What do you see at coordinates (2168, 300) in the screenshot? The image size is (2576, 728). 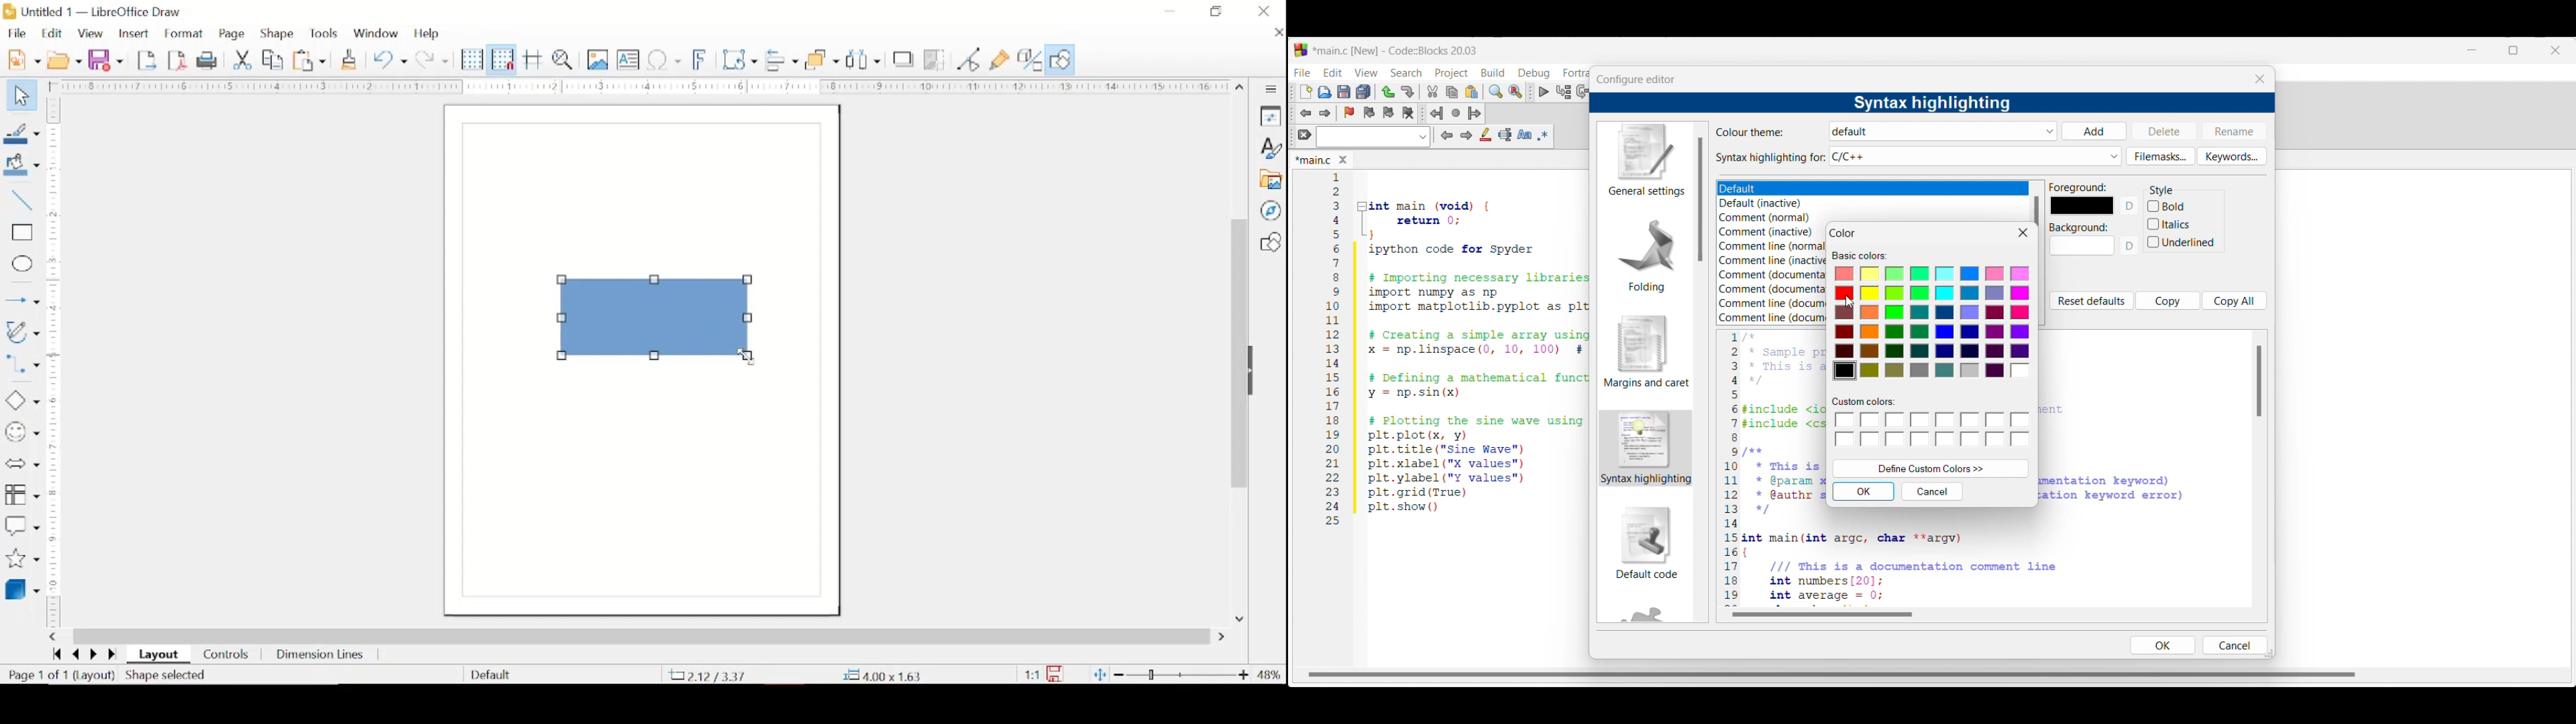 I see `Copy` at bounding box center [2168, 300].